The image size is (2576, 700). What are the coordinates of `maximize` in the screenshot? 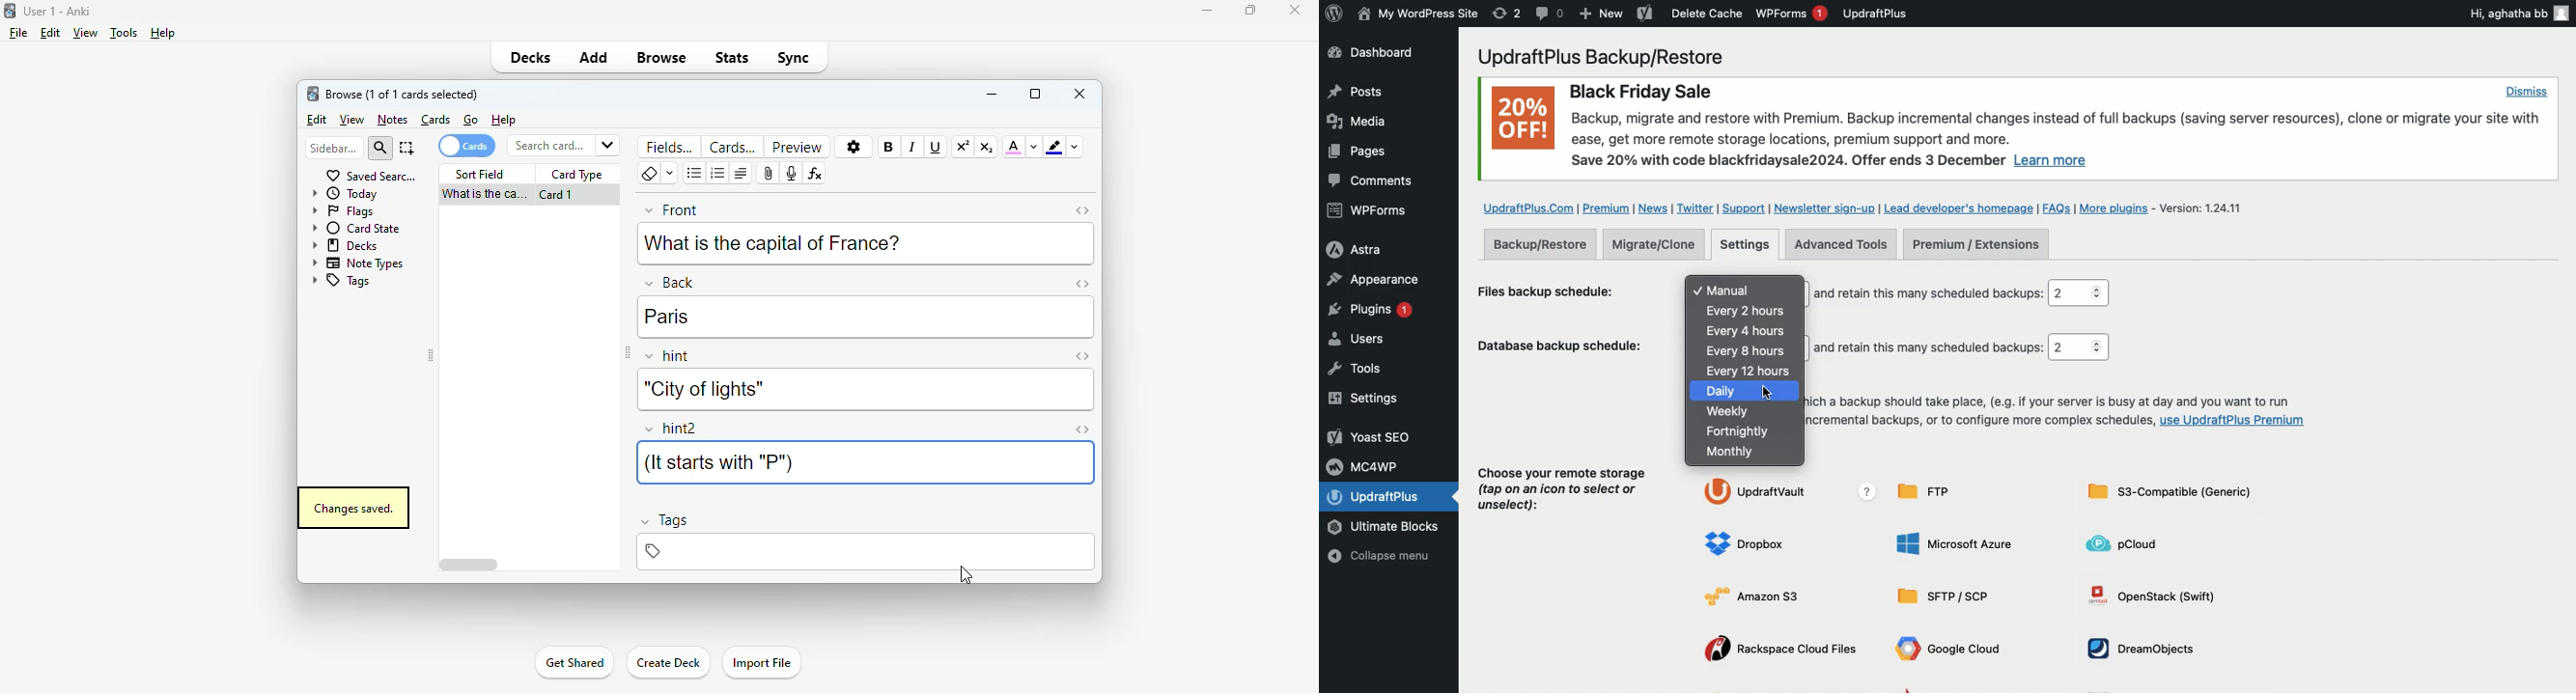 It's located at (1035, 94).